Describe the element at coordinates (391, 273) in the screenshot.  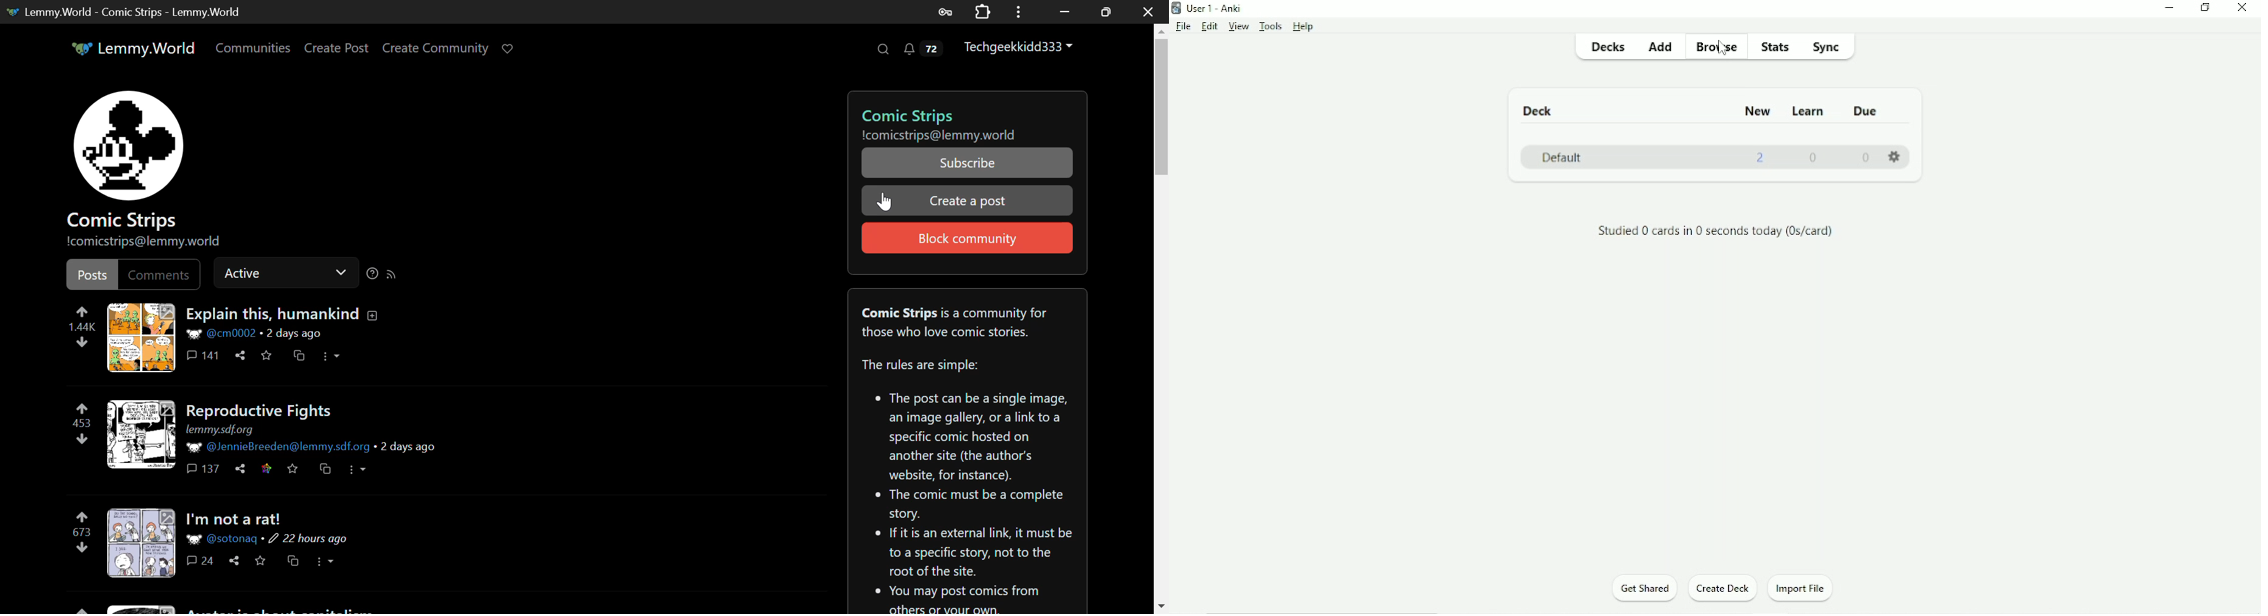
I see `RSS` at that location.